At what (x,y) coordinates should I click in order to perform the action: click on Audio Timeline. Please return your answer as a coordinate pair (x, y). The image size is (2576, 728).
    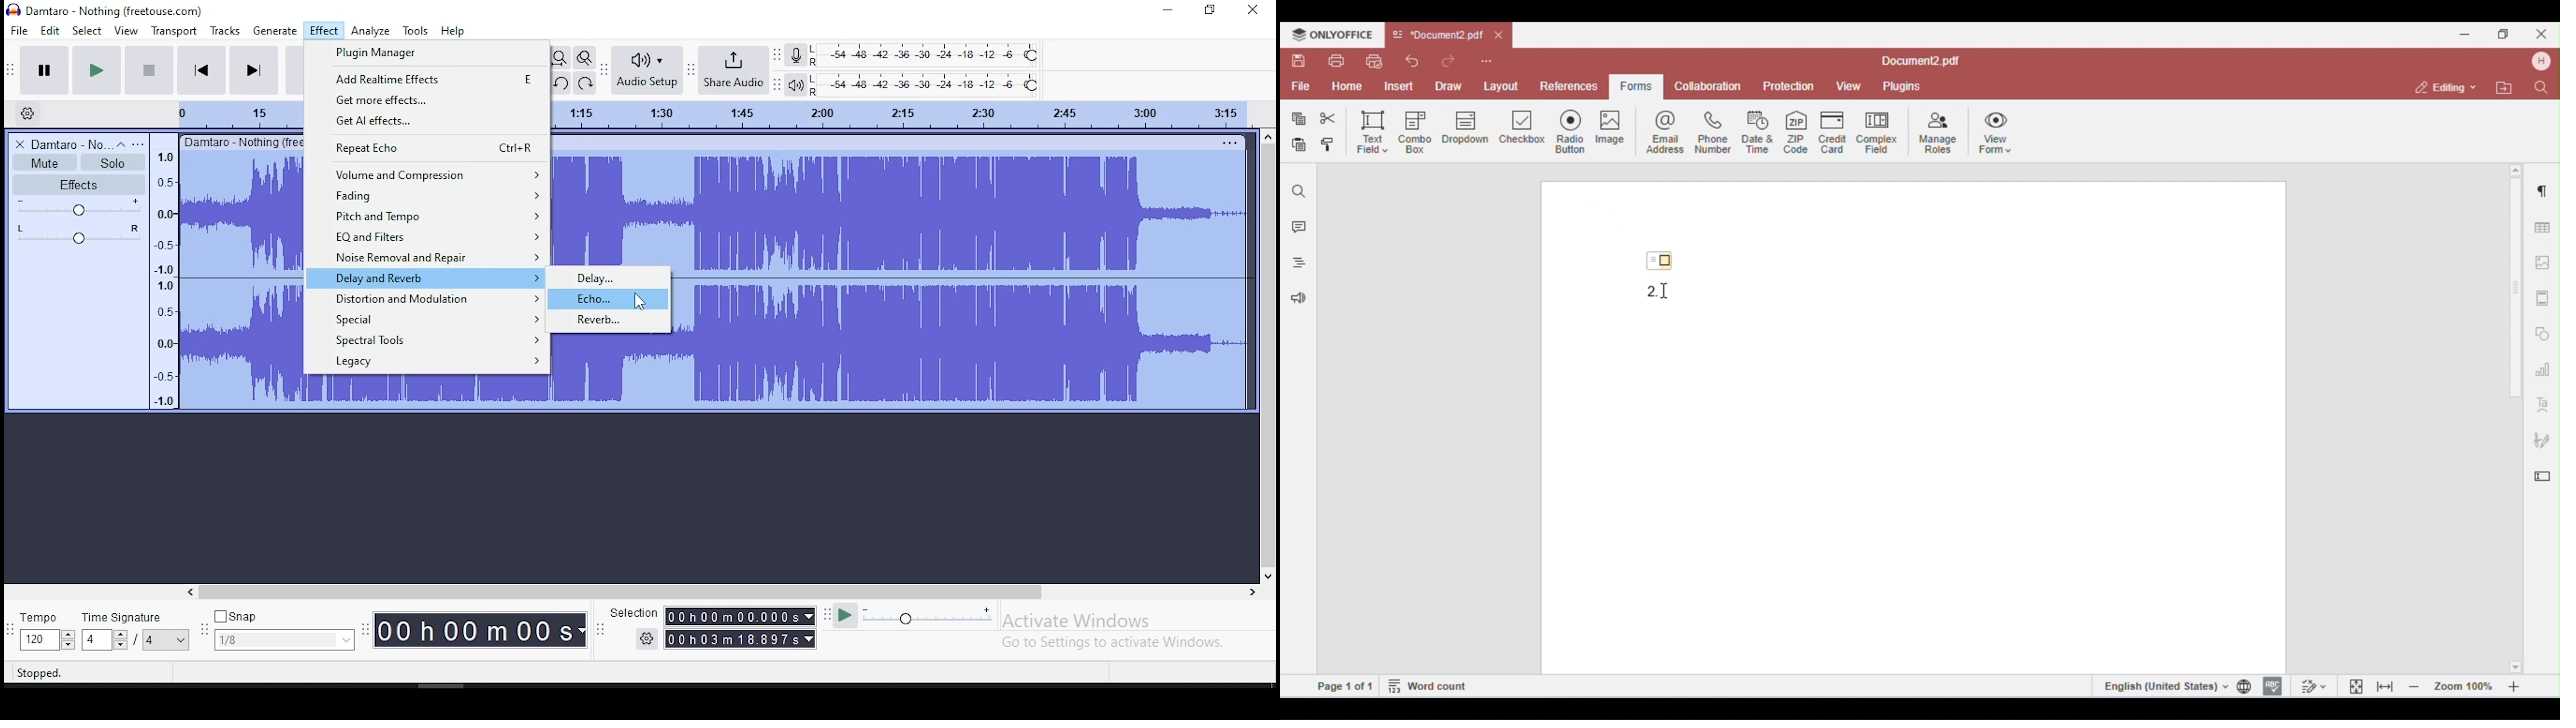
    Looking at the image, I should click on (904, 114).